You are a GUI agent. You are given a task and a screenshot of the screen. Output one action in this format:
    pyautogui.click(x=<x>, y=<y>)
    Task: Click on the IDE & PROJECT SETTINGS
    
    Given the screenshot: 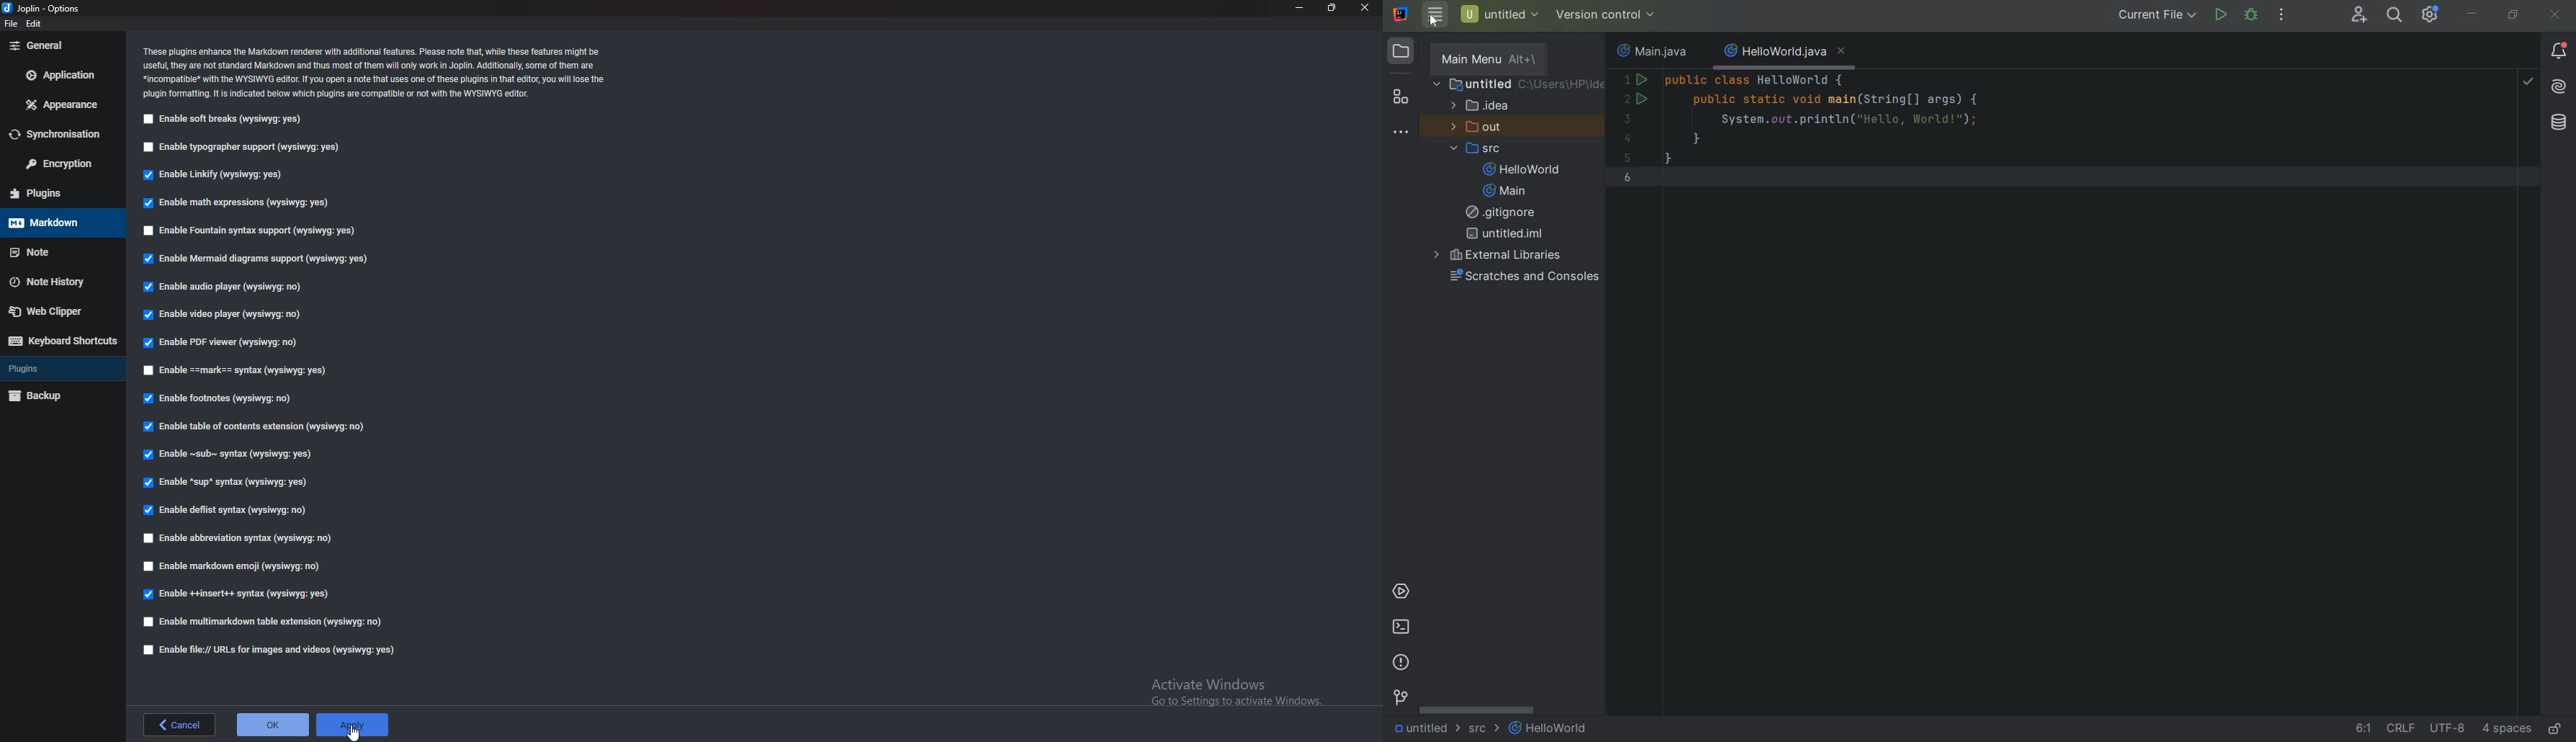 What is the action you would take?
    pyautogui.click(x=2429, y=14)
    